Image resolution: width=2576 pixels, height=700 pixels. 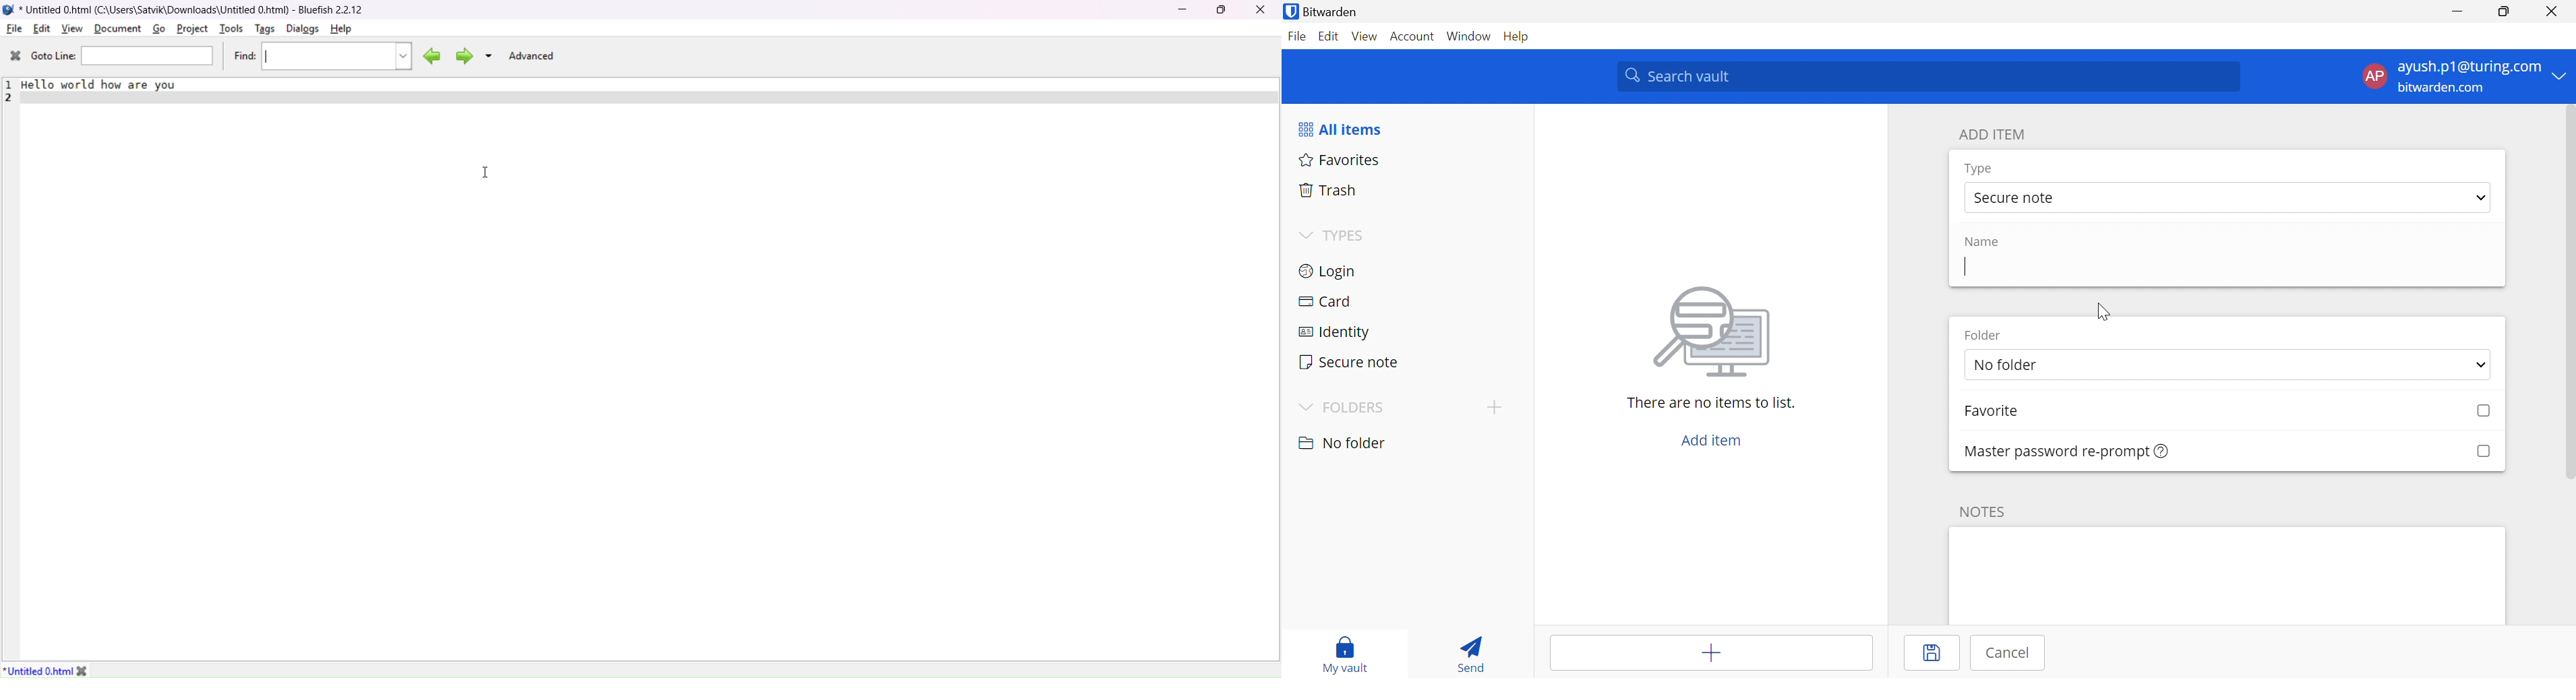 What do you see at coordinates (340, 30) in the screenshot?
I see `help` at bounding box center [340, 30].